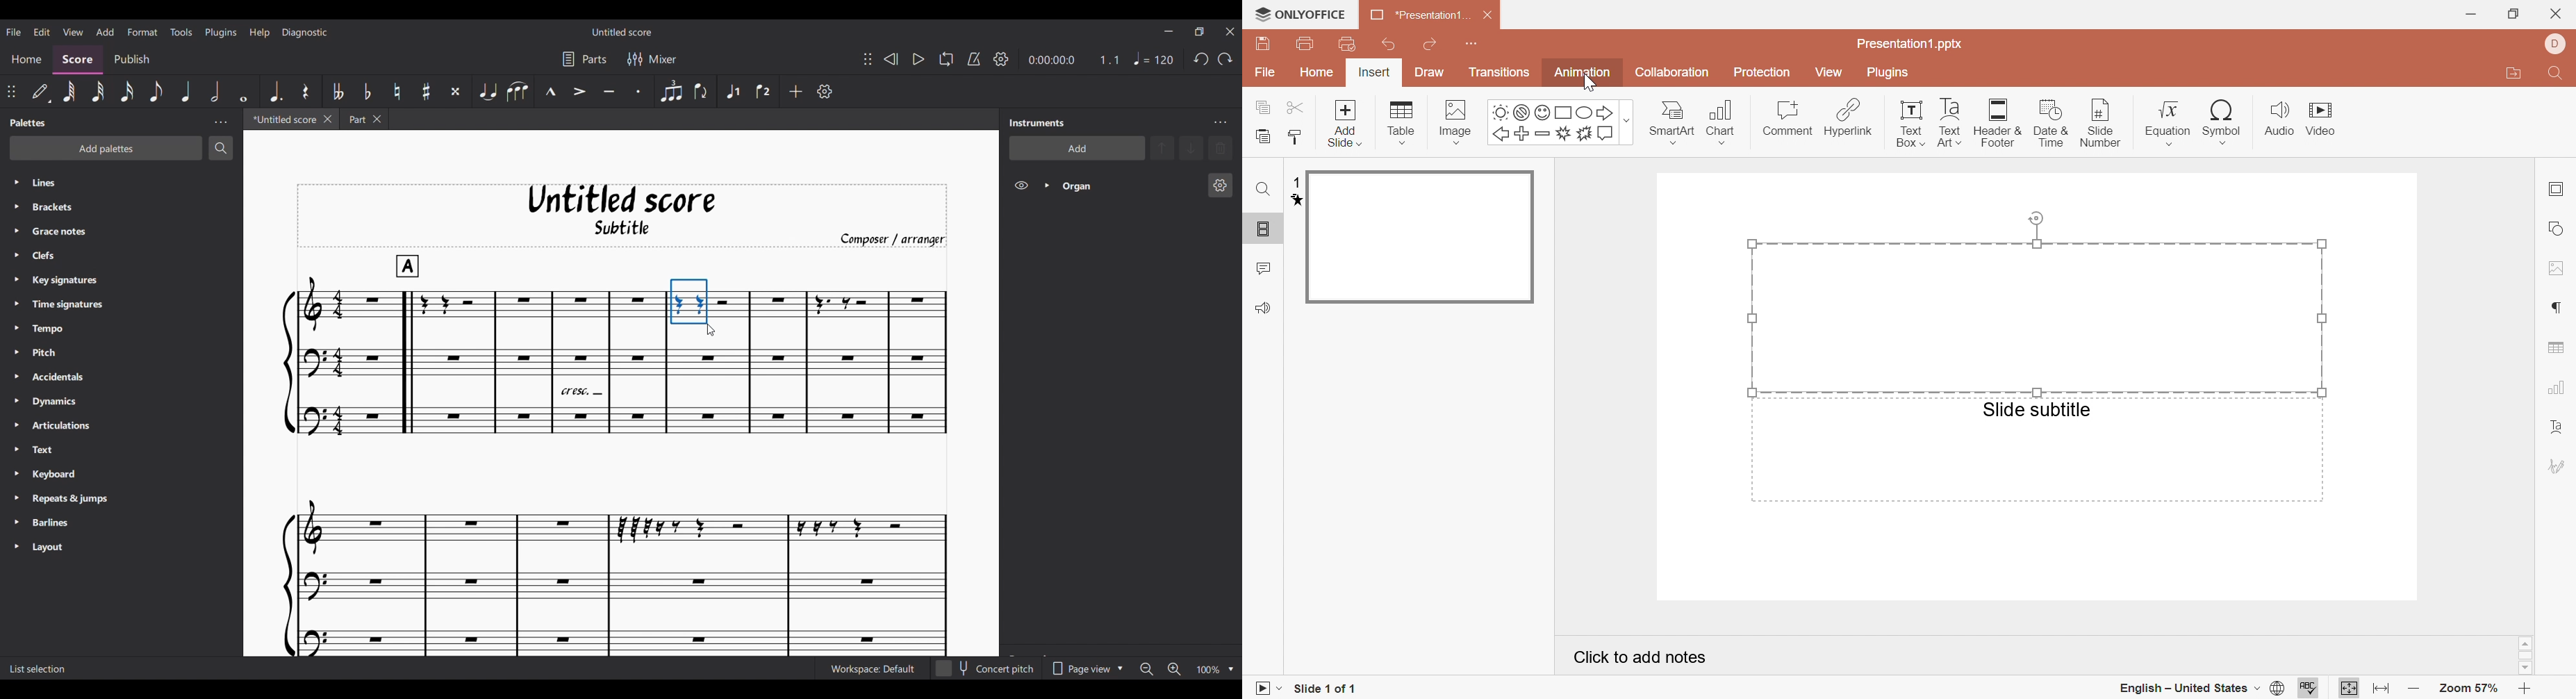 The width and height of the screenshot is (2576, 700). Describe the element at coordinates (1432, 43) in the screenshot. I see `redo` at that location.